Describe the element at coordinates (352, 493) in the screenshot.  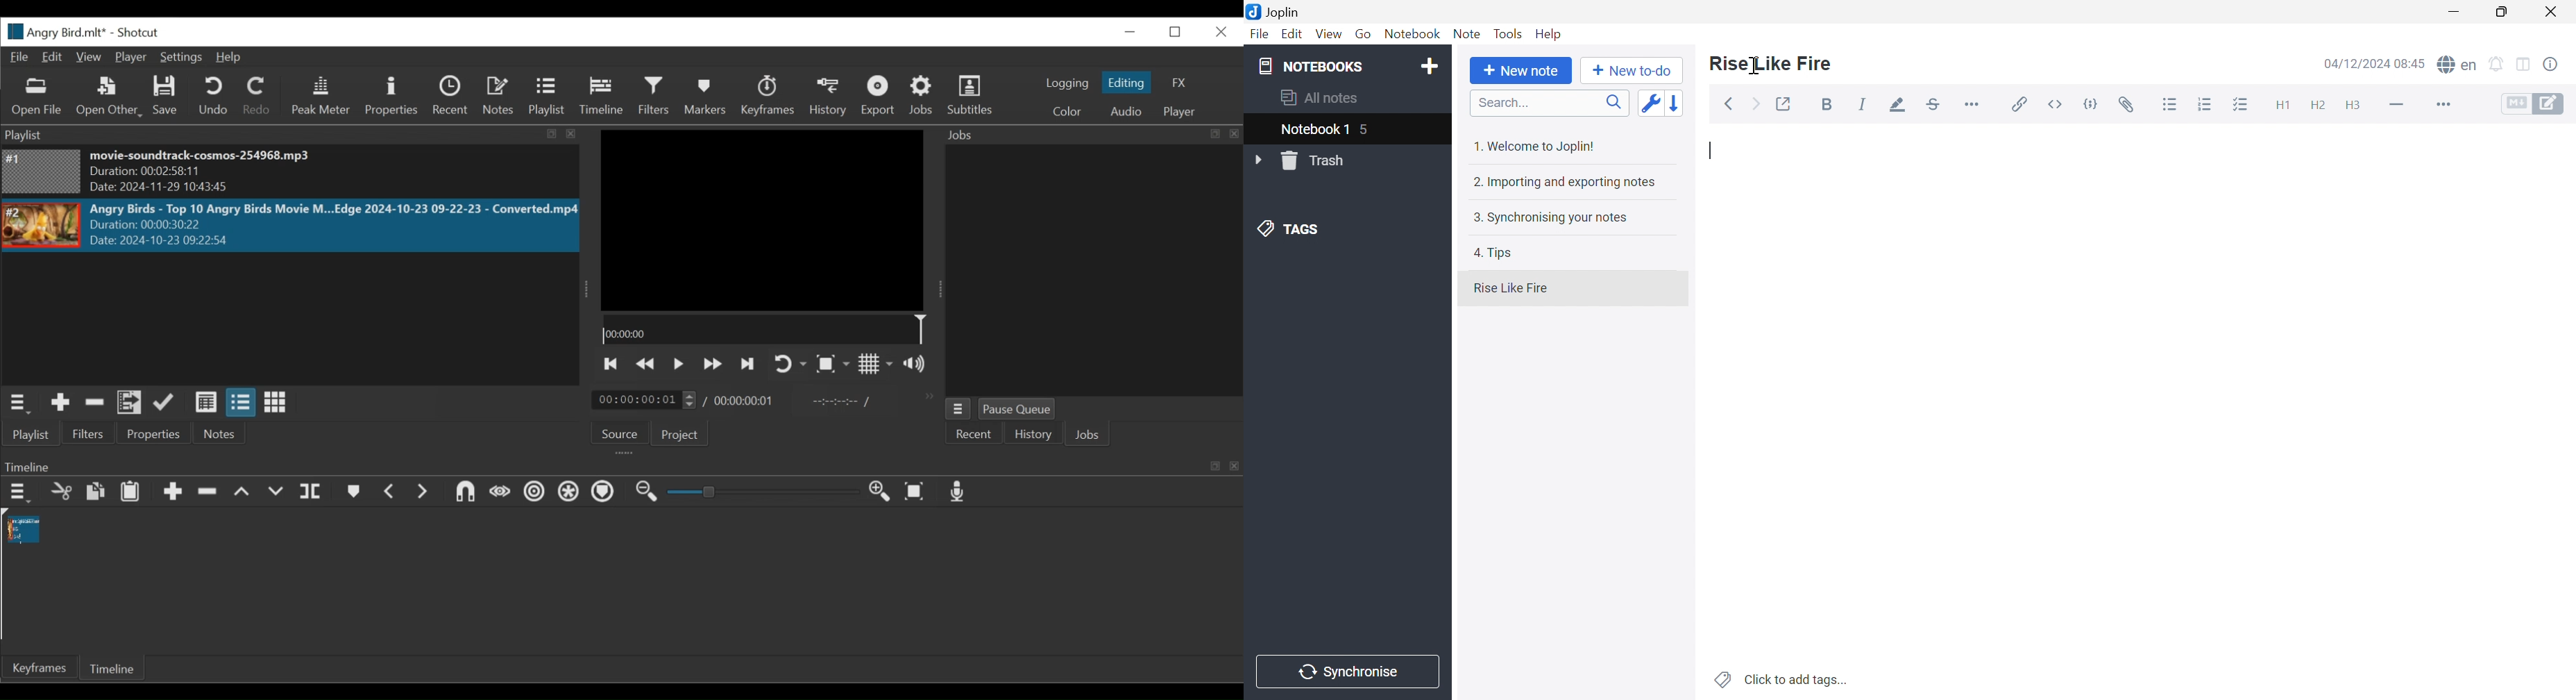
I see `Markers` at that location.